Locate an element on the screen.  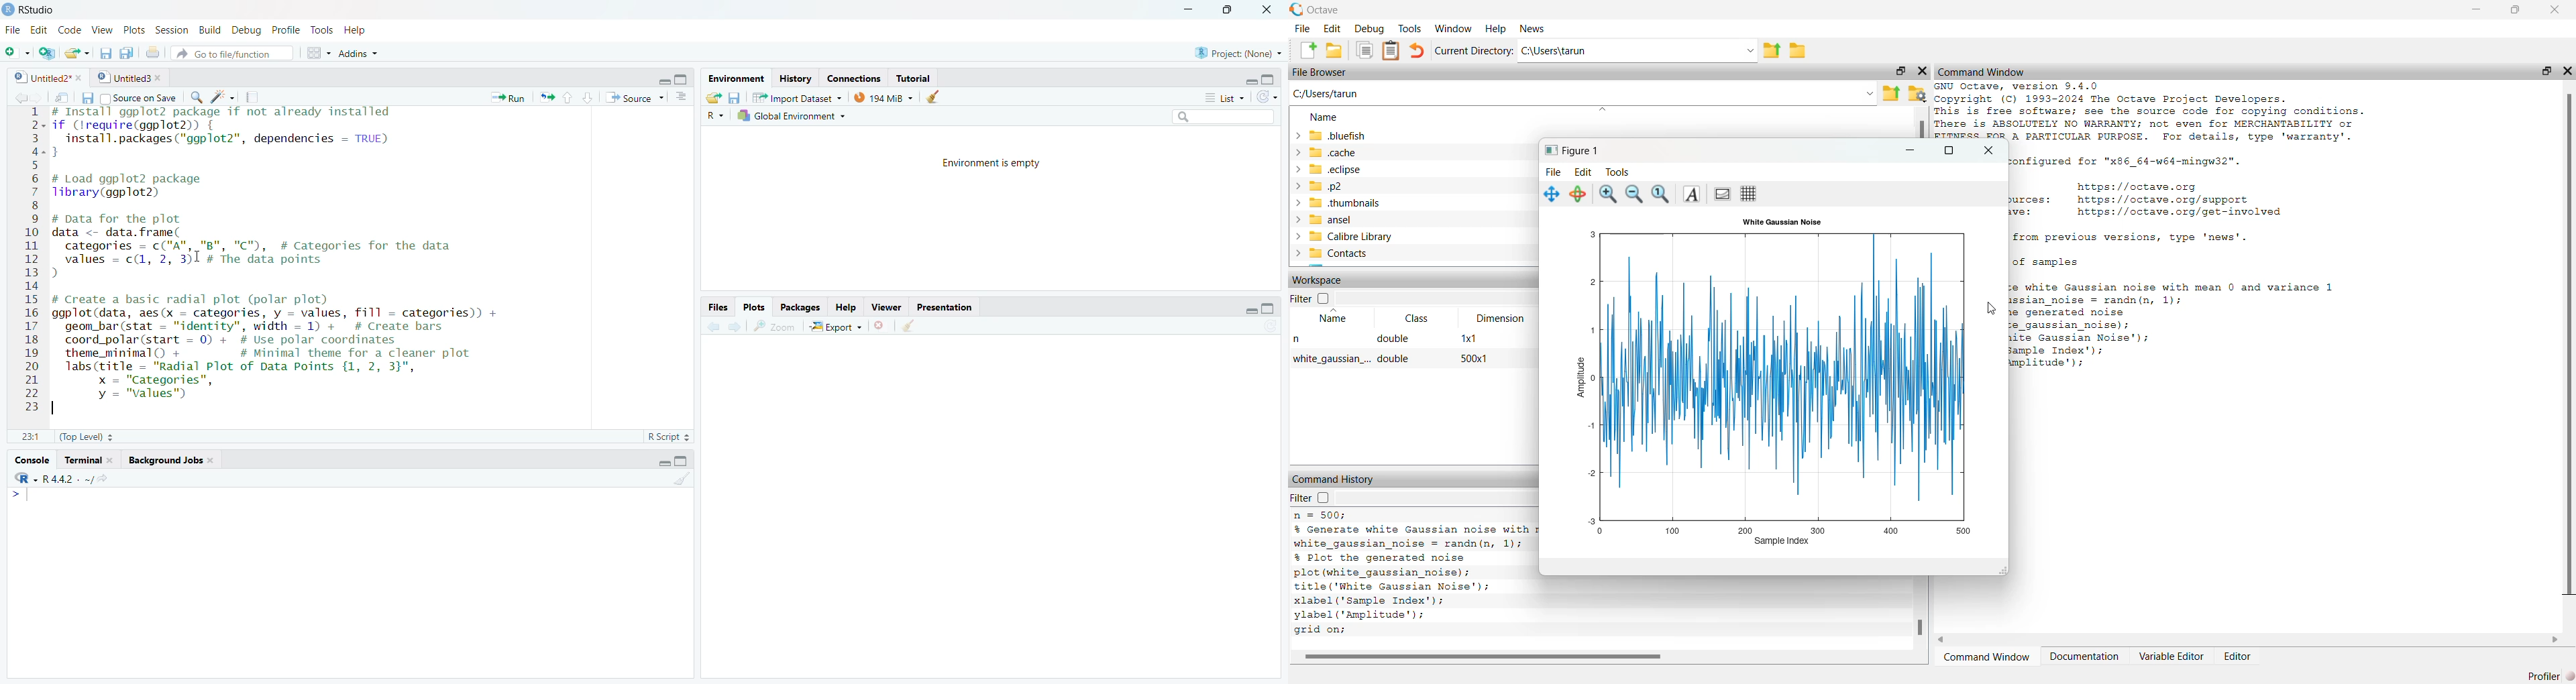
re-run the previoude code is located at coordinates (547, 98).